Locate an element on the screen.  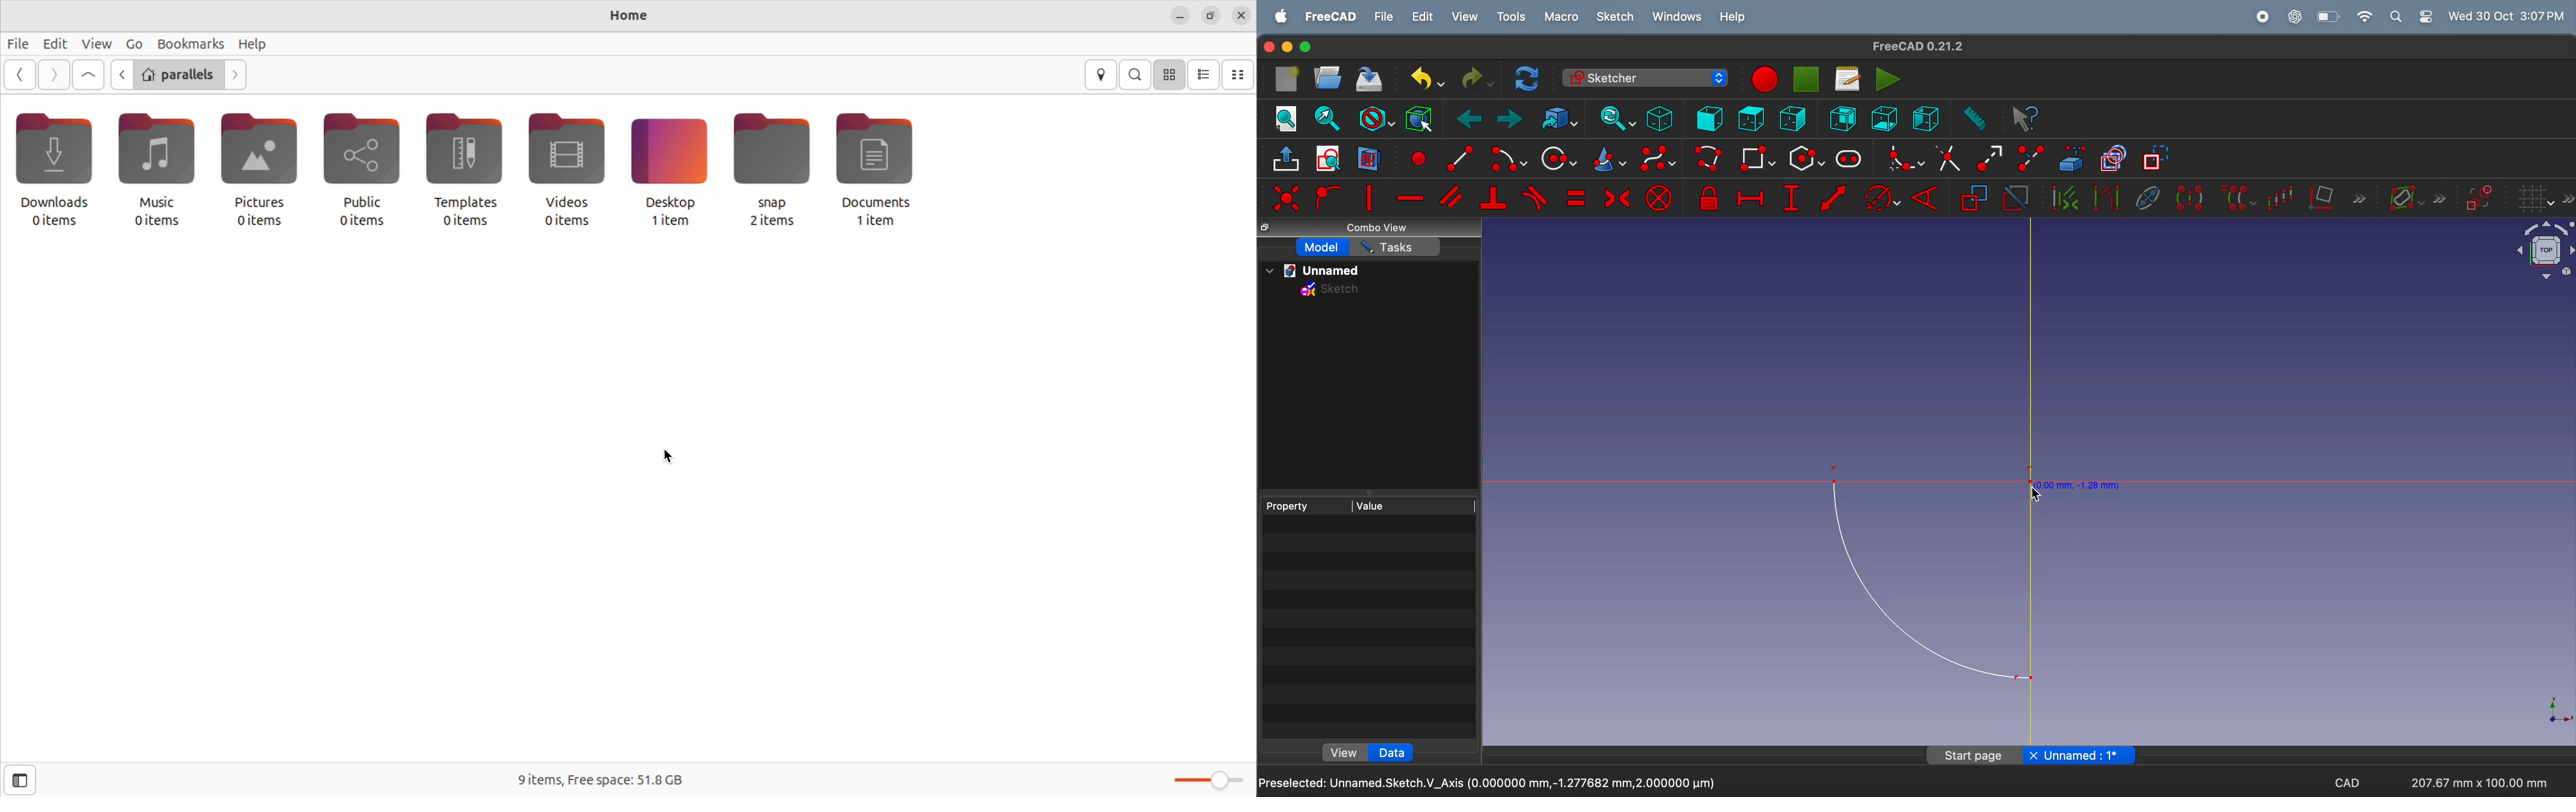
Unnamed is located at coordinates (2090, 757).